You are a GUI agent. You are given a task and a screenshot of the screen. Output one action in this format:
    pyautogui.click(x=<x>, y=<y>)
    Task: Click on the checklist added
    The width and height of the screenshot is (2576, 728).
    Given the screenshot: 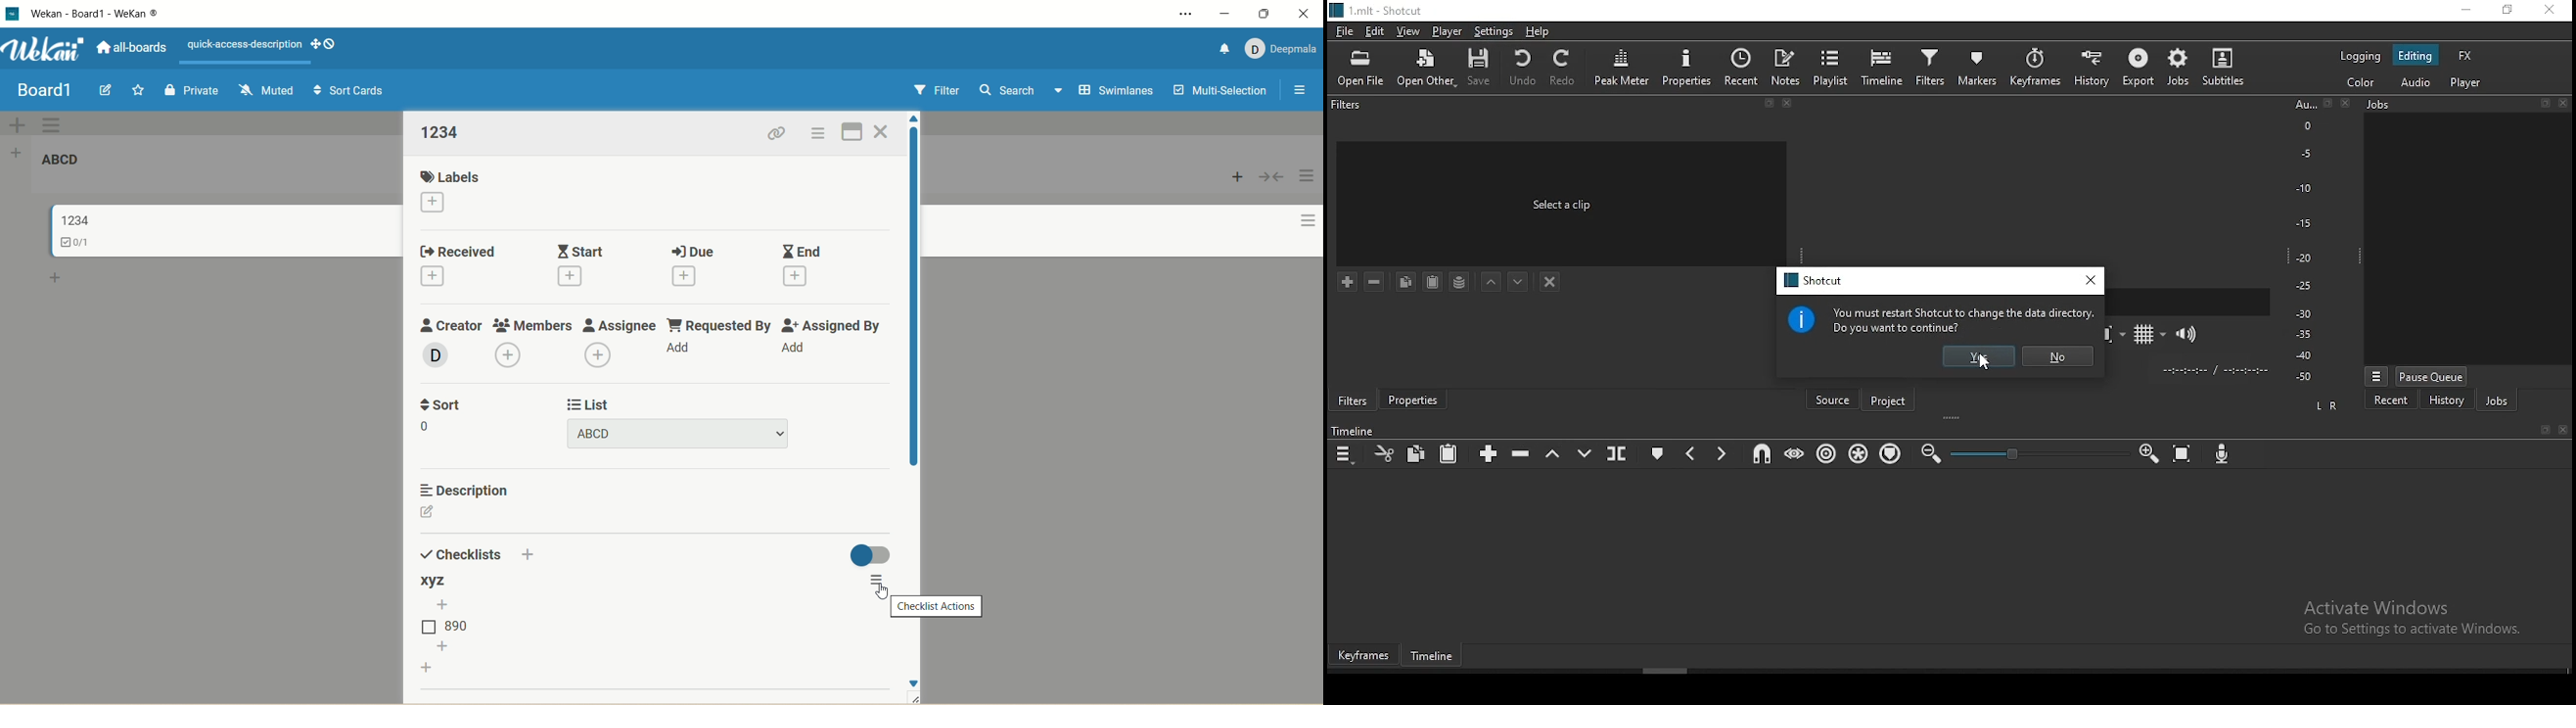 What is the action you would take?
    pyautogui.click(x=436, y=581)
    